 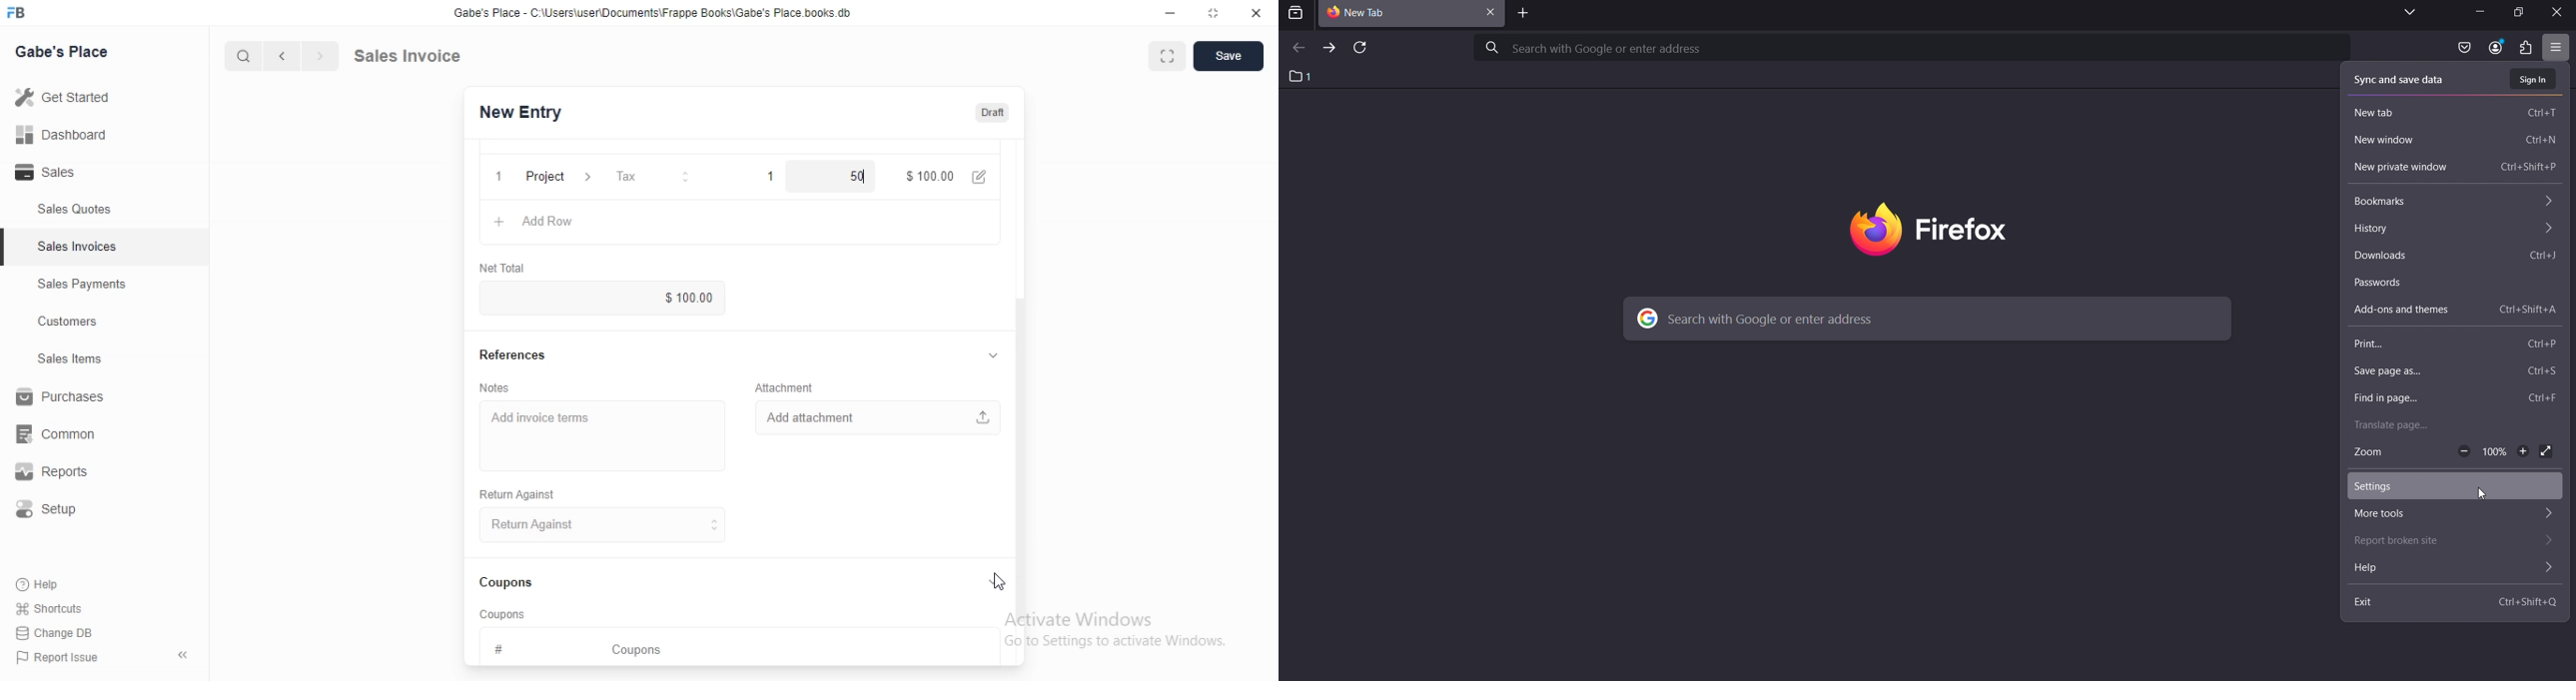 I want to click on ‘Attachment, so click(x=784, y=387).